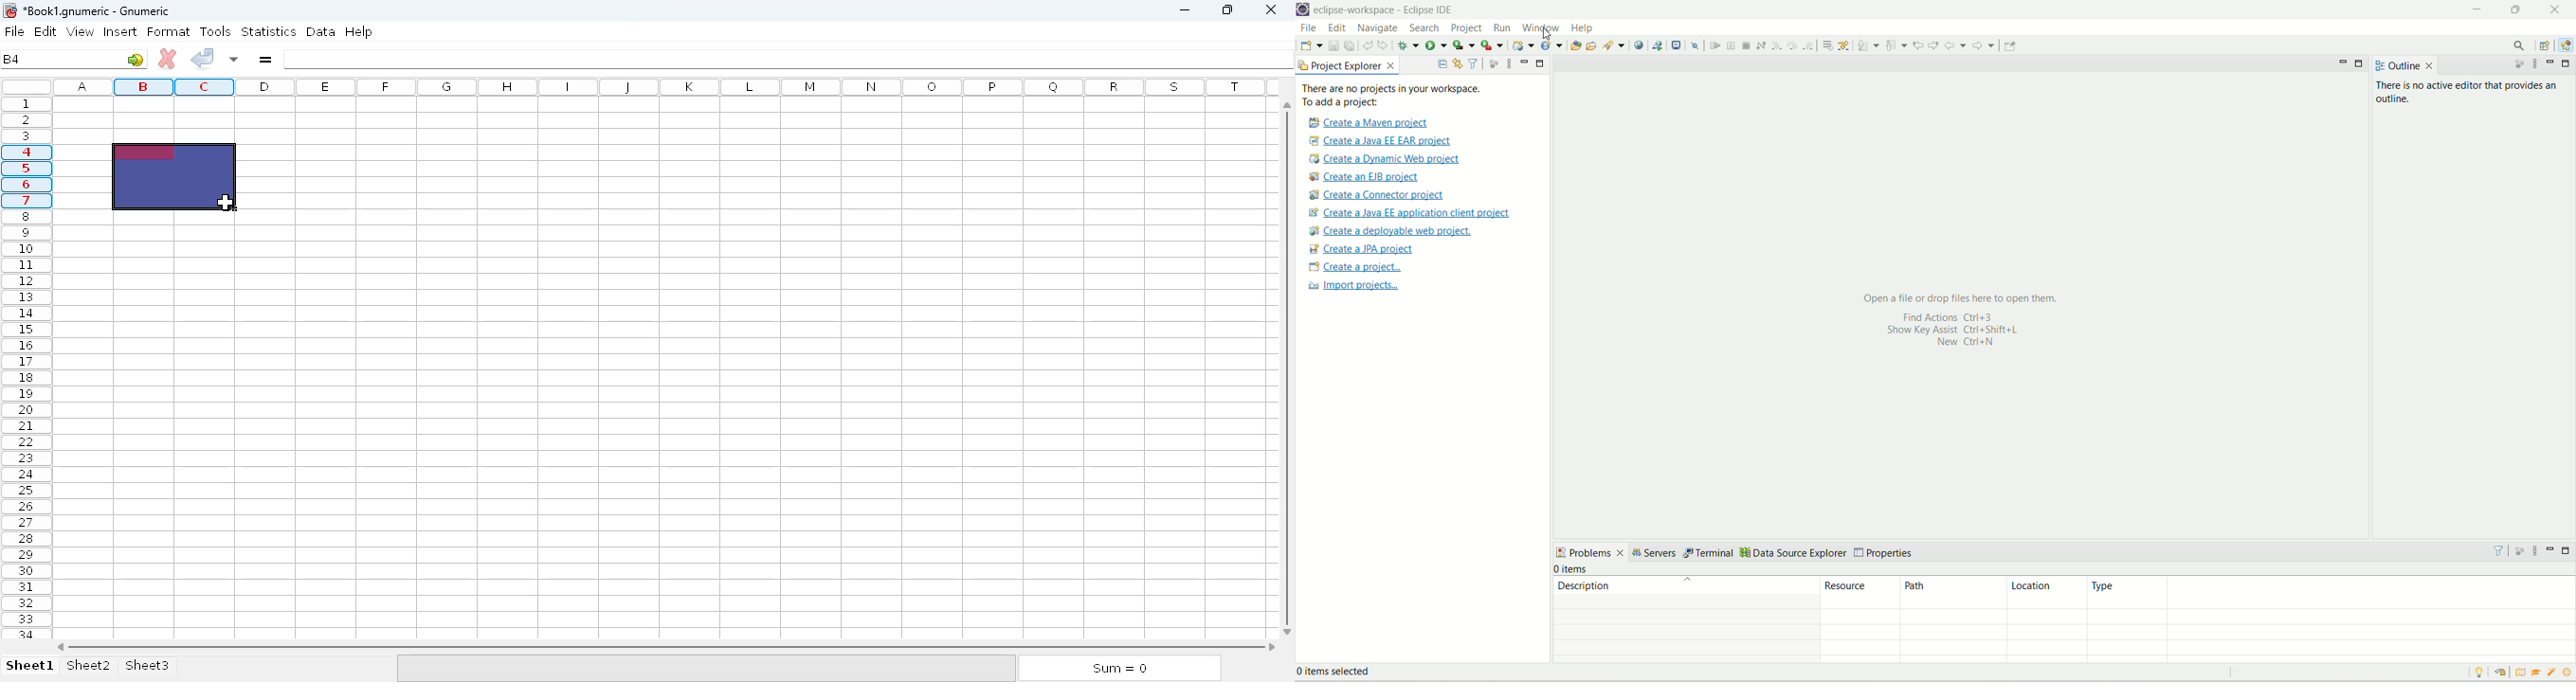  I want to click on maximize, so click(2567, 63).